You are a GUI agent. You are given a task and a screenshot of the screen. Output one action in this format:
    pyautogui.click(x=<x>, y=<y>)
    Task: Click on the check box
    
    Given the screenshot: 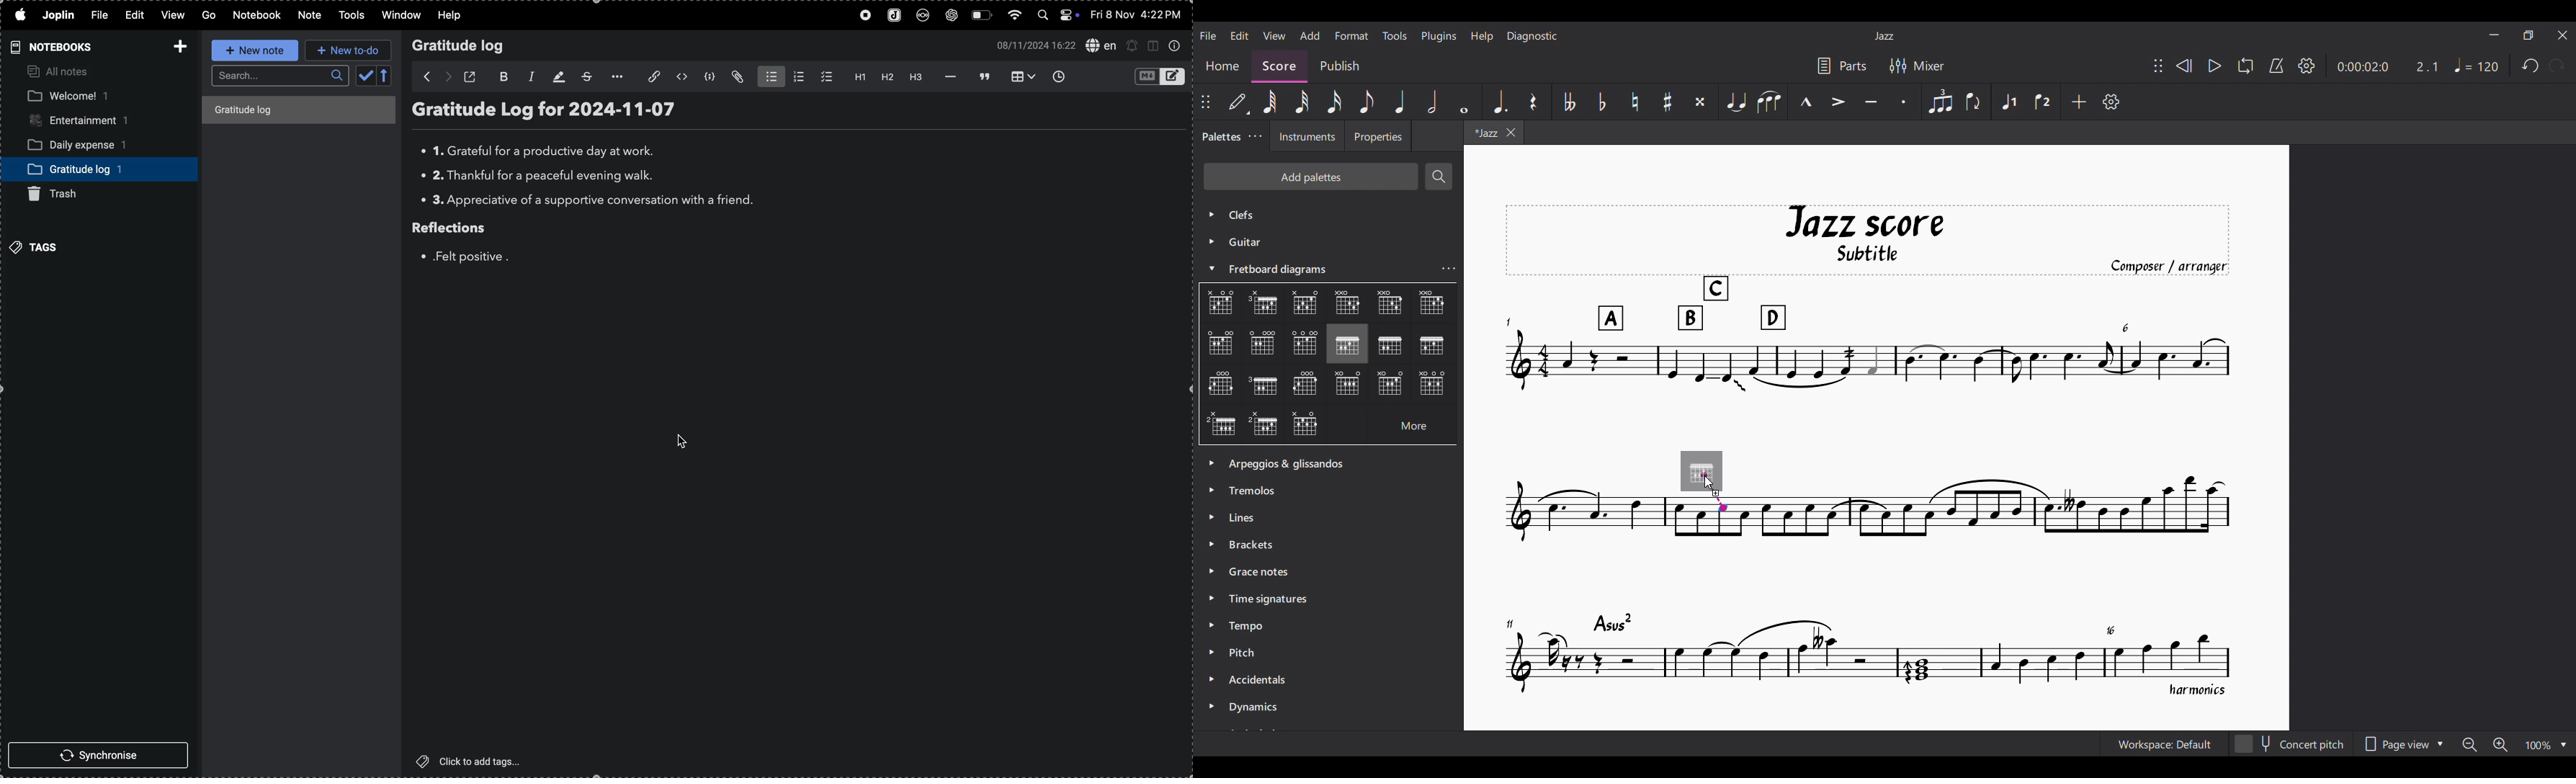 What is the action you would take?
    pyautogui.click(x=825, y=76)
    